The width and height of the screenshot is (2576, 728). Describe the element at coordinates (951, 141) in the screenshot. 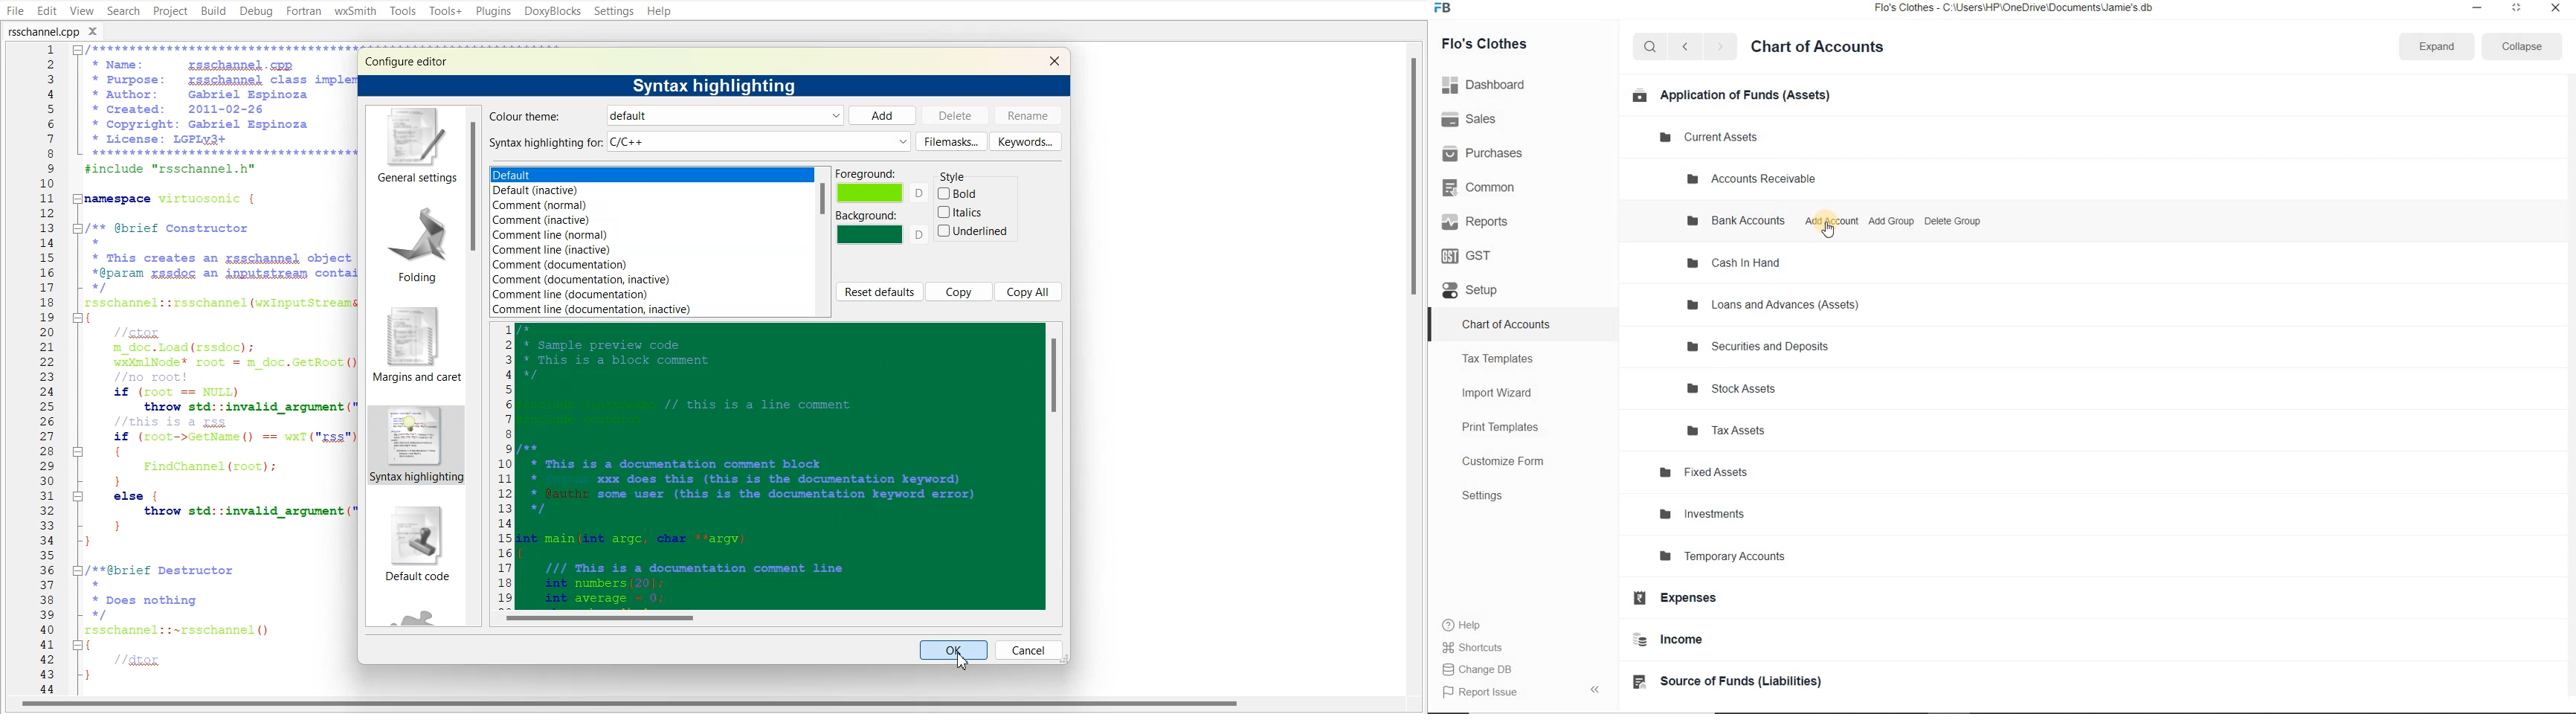

I see `Filemasks` at that location.